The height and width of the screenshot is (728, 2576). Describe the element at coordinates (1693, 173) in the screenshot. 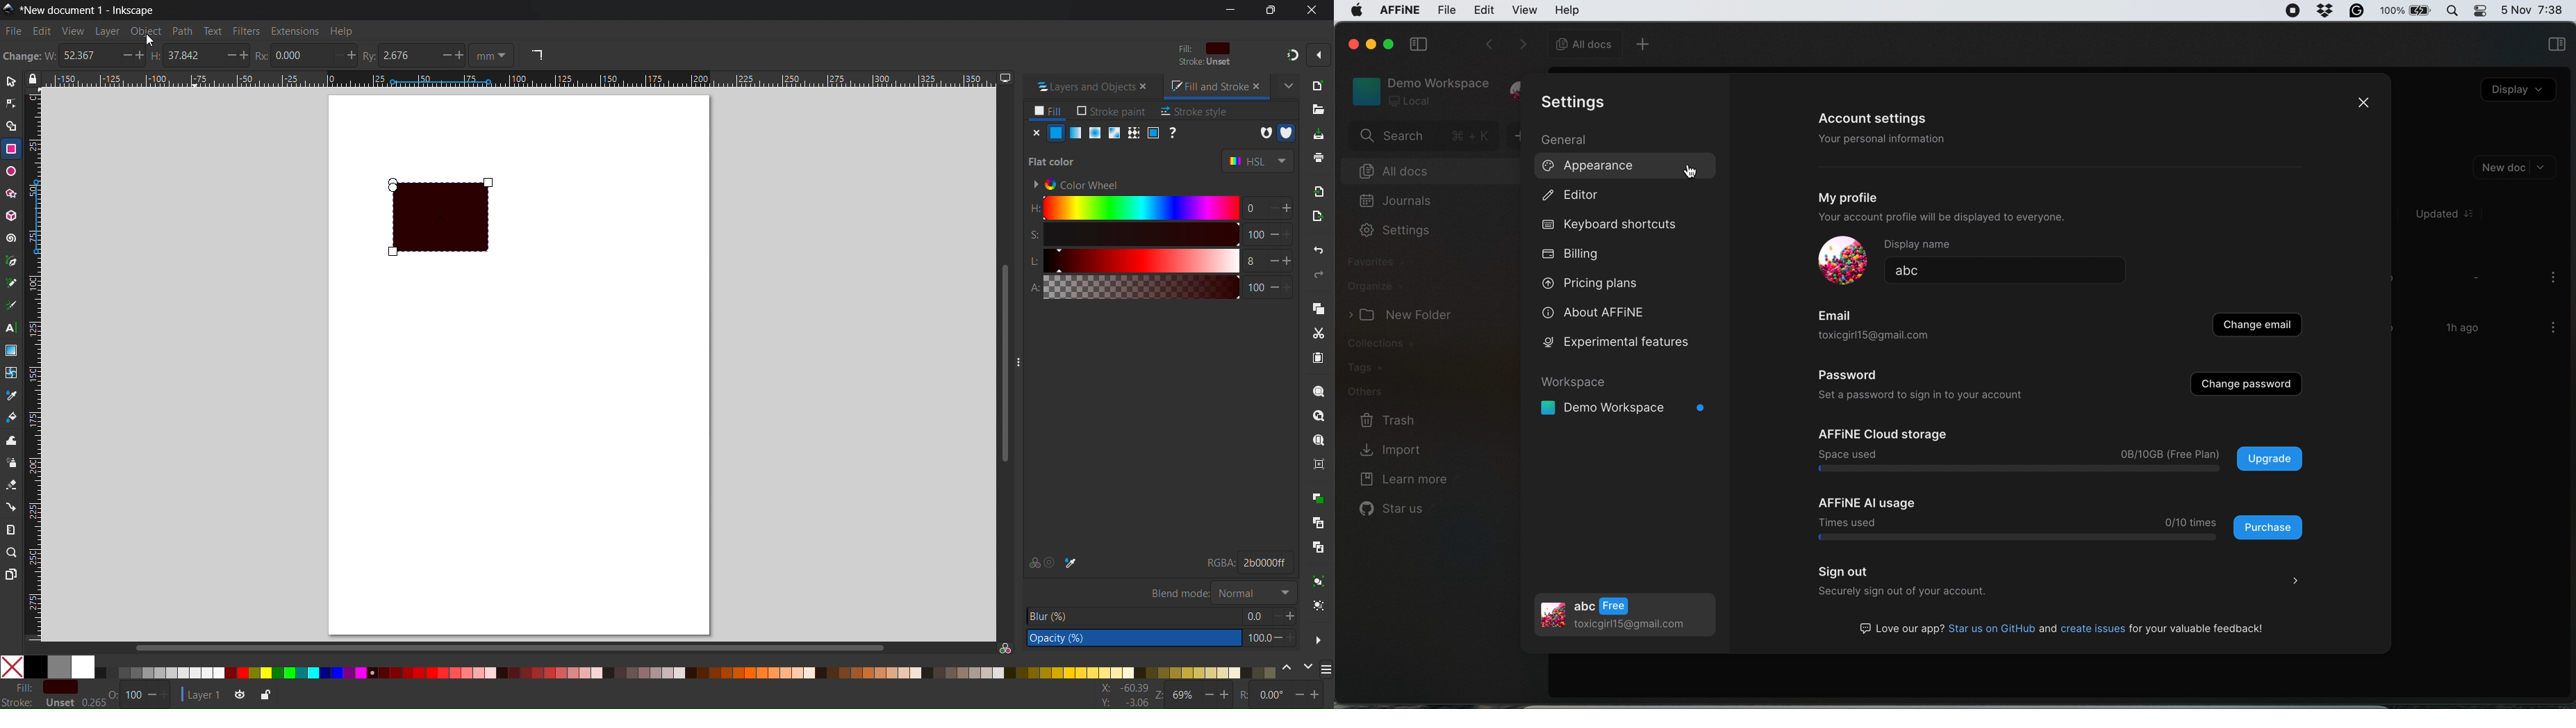

I see `cursor on appearance` at that location.